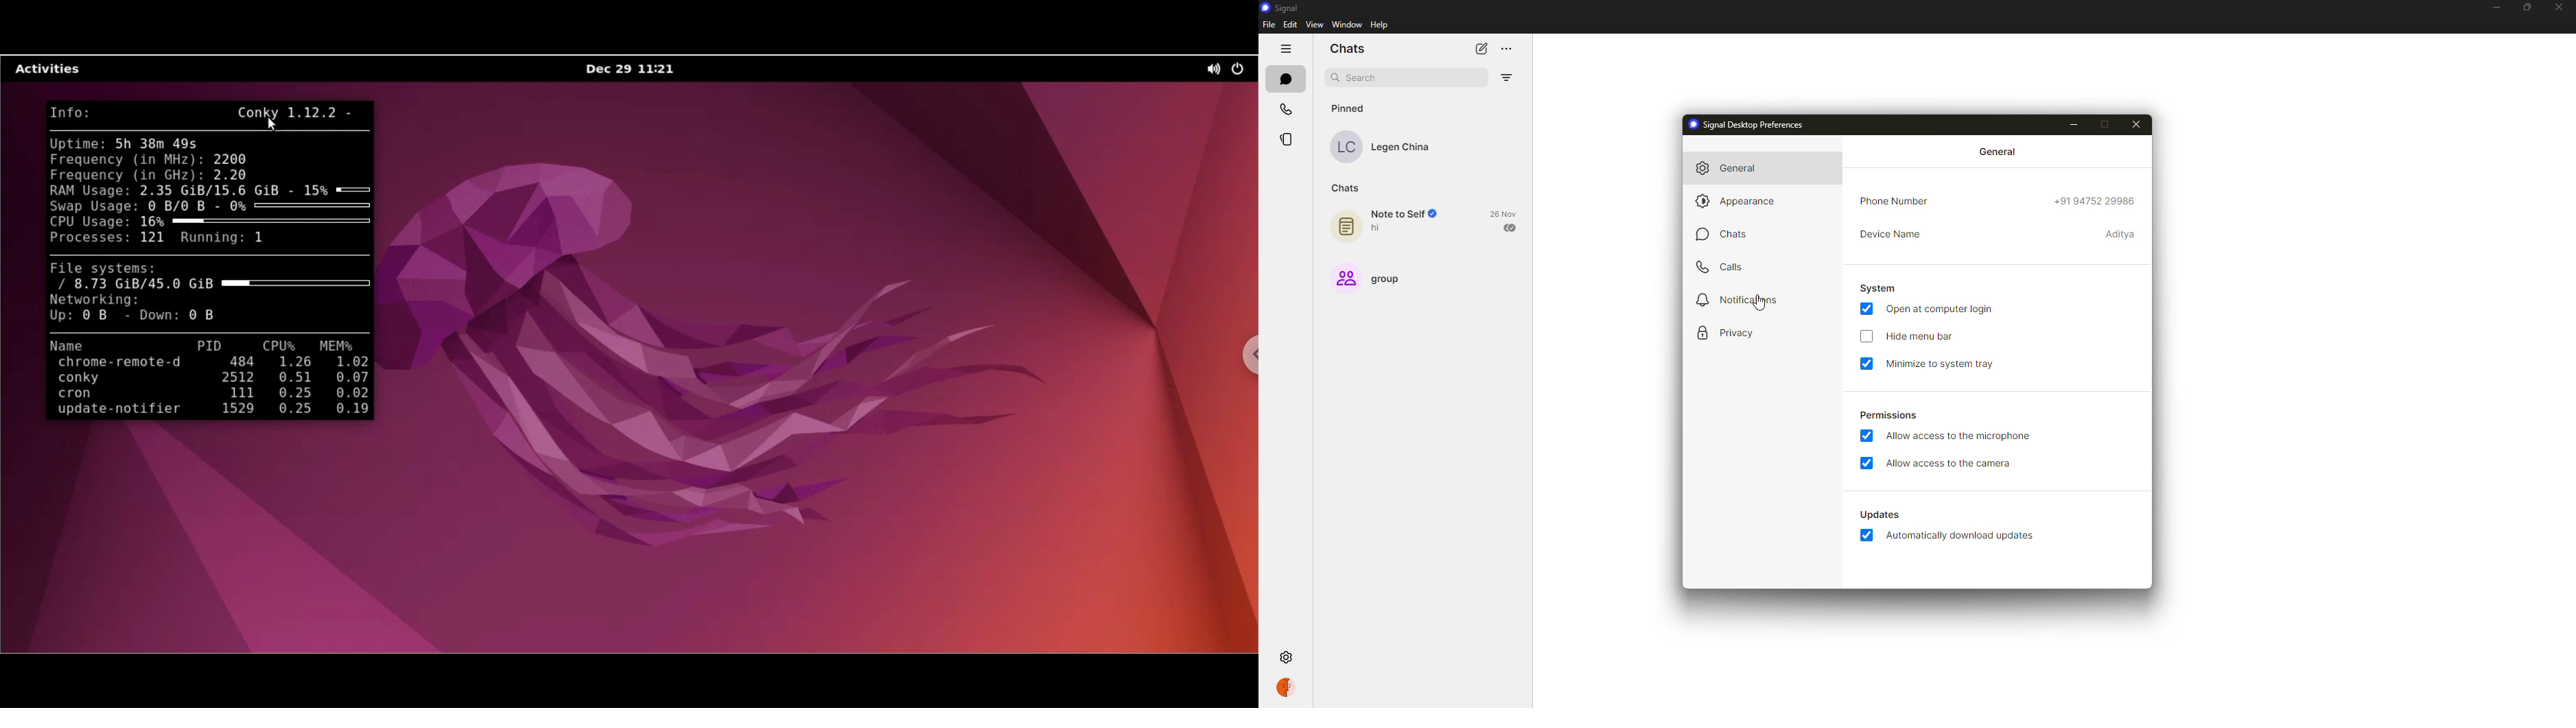 The image size is (2576, 728). I want to click on automatically download updates, so click(1964, 536).